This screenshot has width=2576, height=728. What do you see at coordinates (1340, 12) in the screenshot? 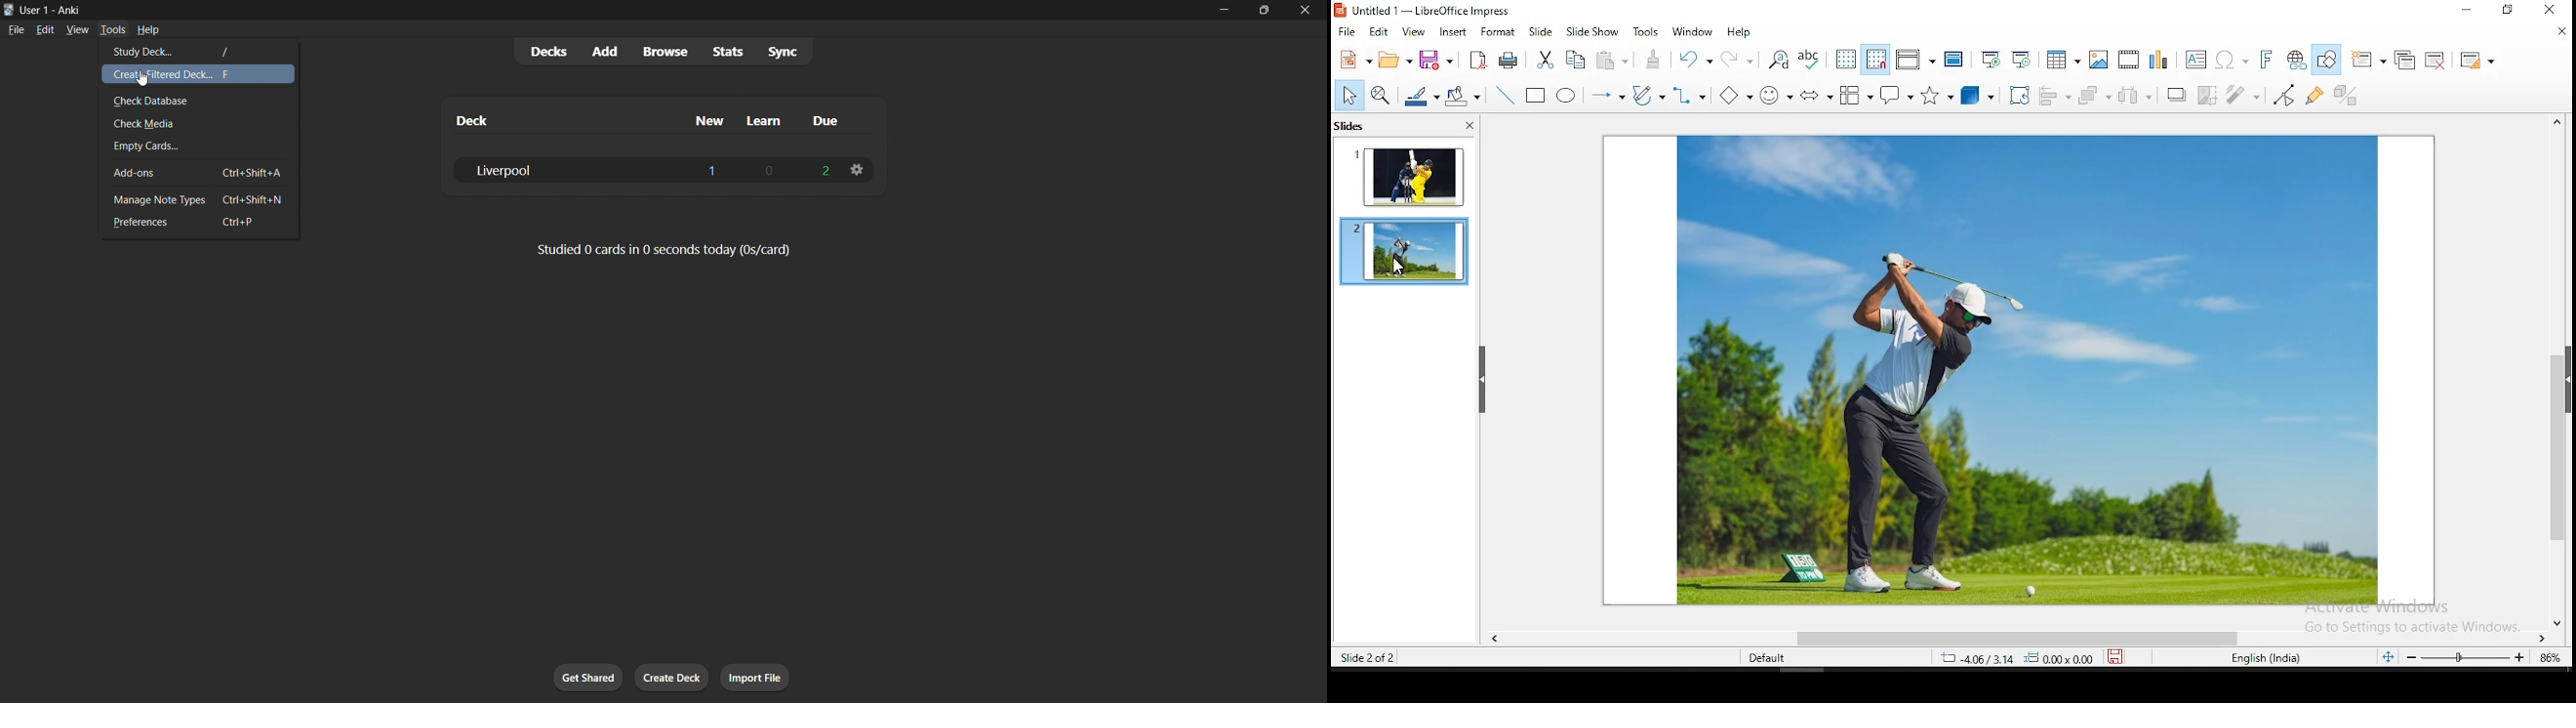
I see `icon ` at bounding box center [1340, 12].